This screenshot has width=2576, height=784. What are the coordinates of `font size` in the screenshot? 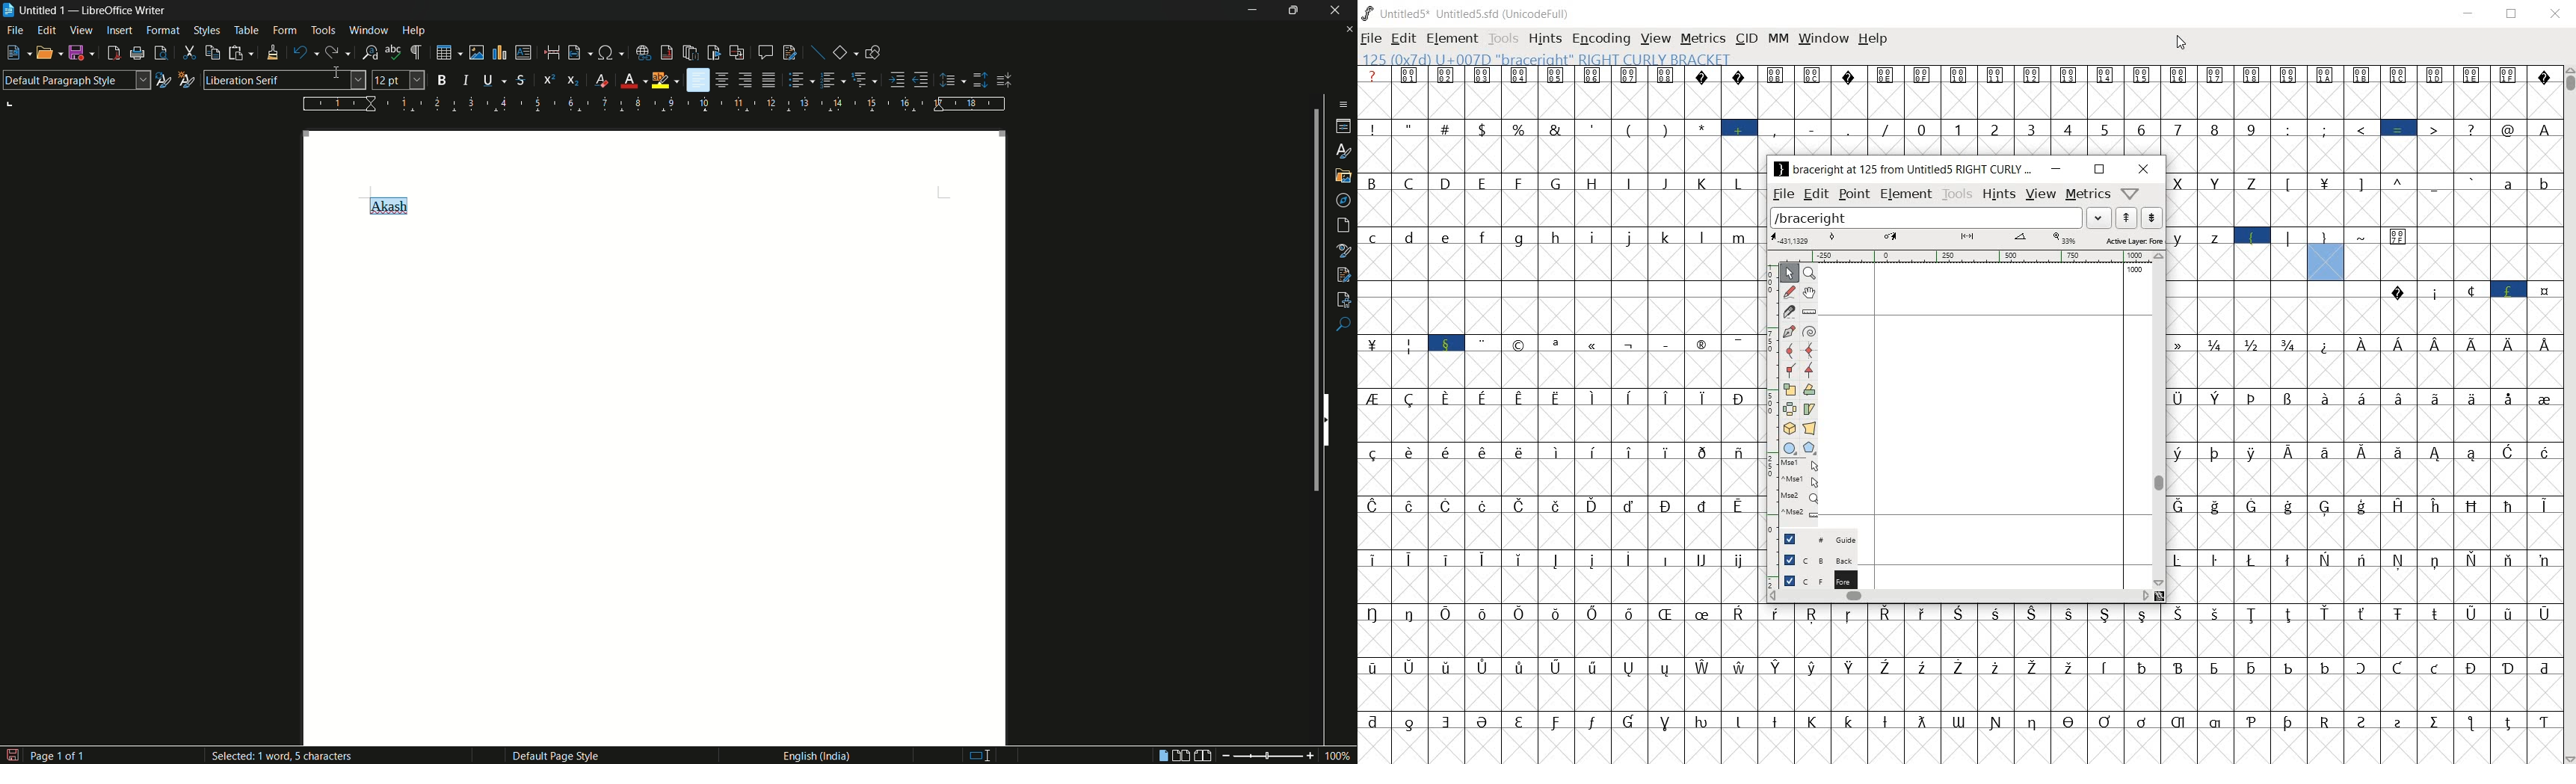 It's located at (399, 81).